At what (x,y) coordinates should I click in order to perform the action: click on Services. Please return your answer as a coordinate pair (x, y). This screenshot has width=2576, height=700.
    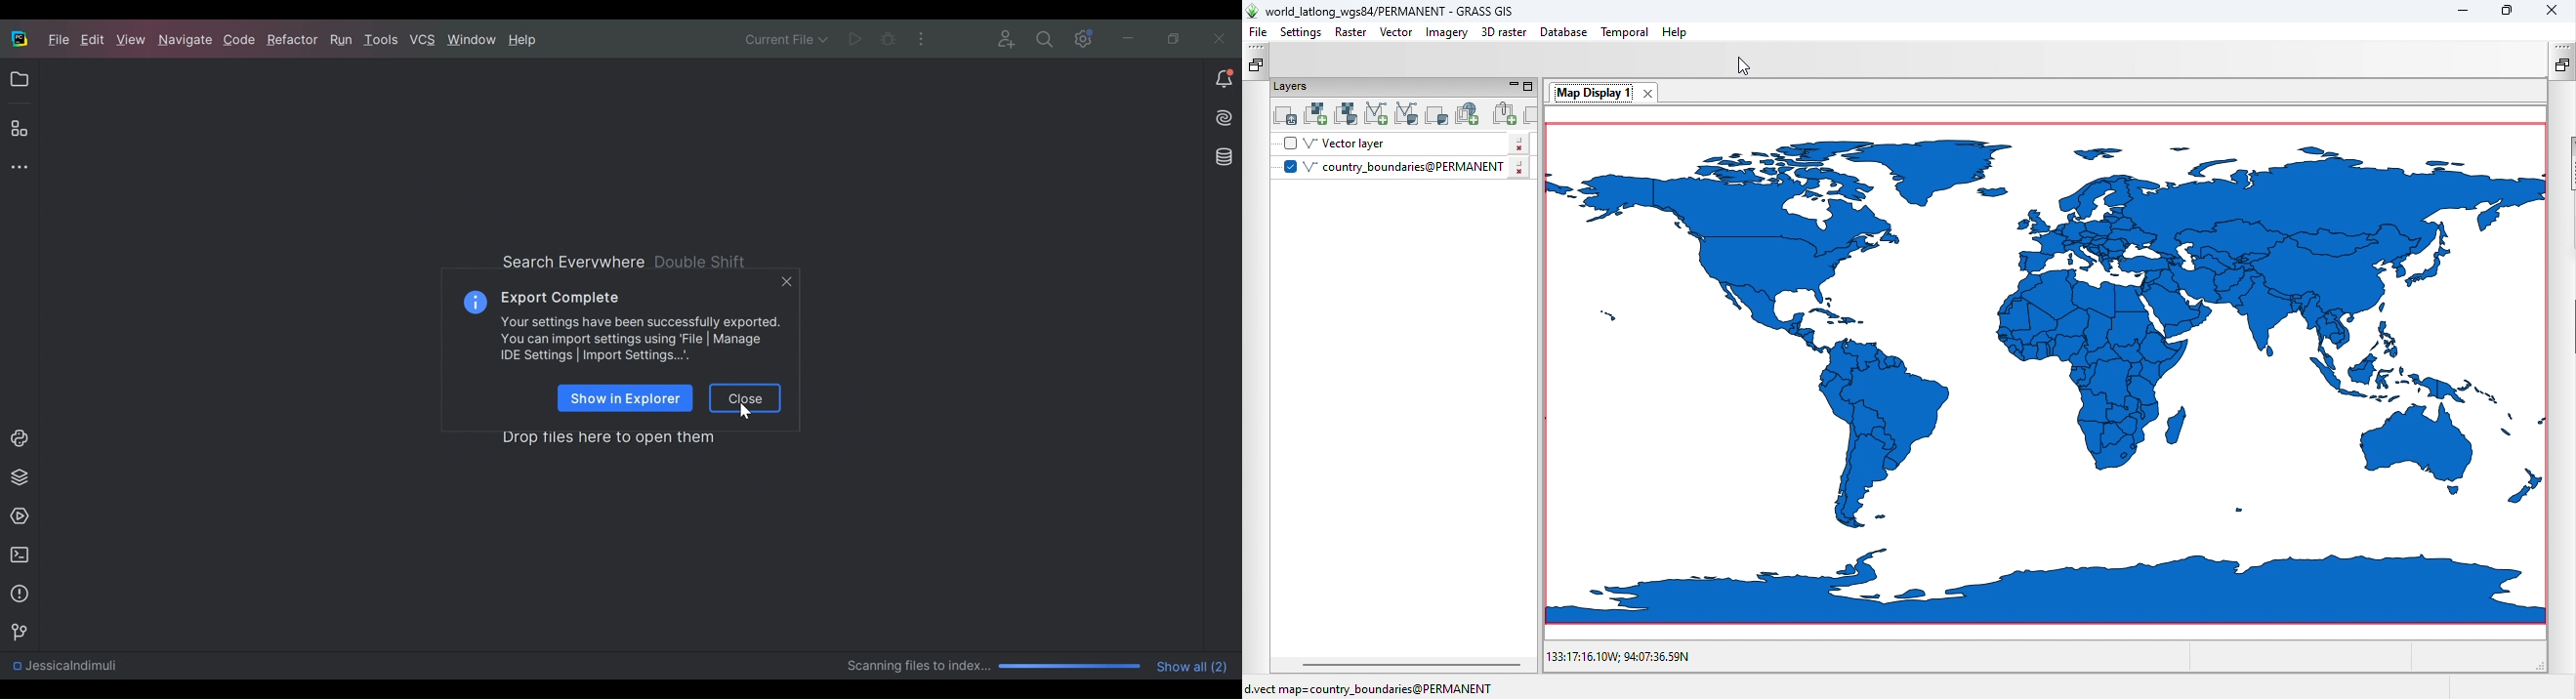
    Looking at the image, I should click on (16, 516).